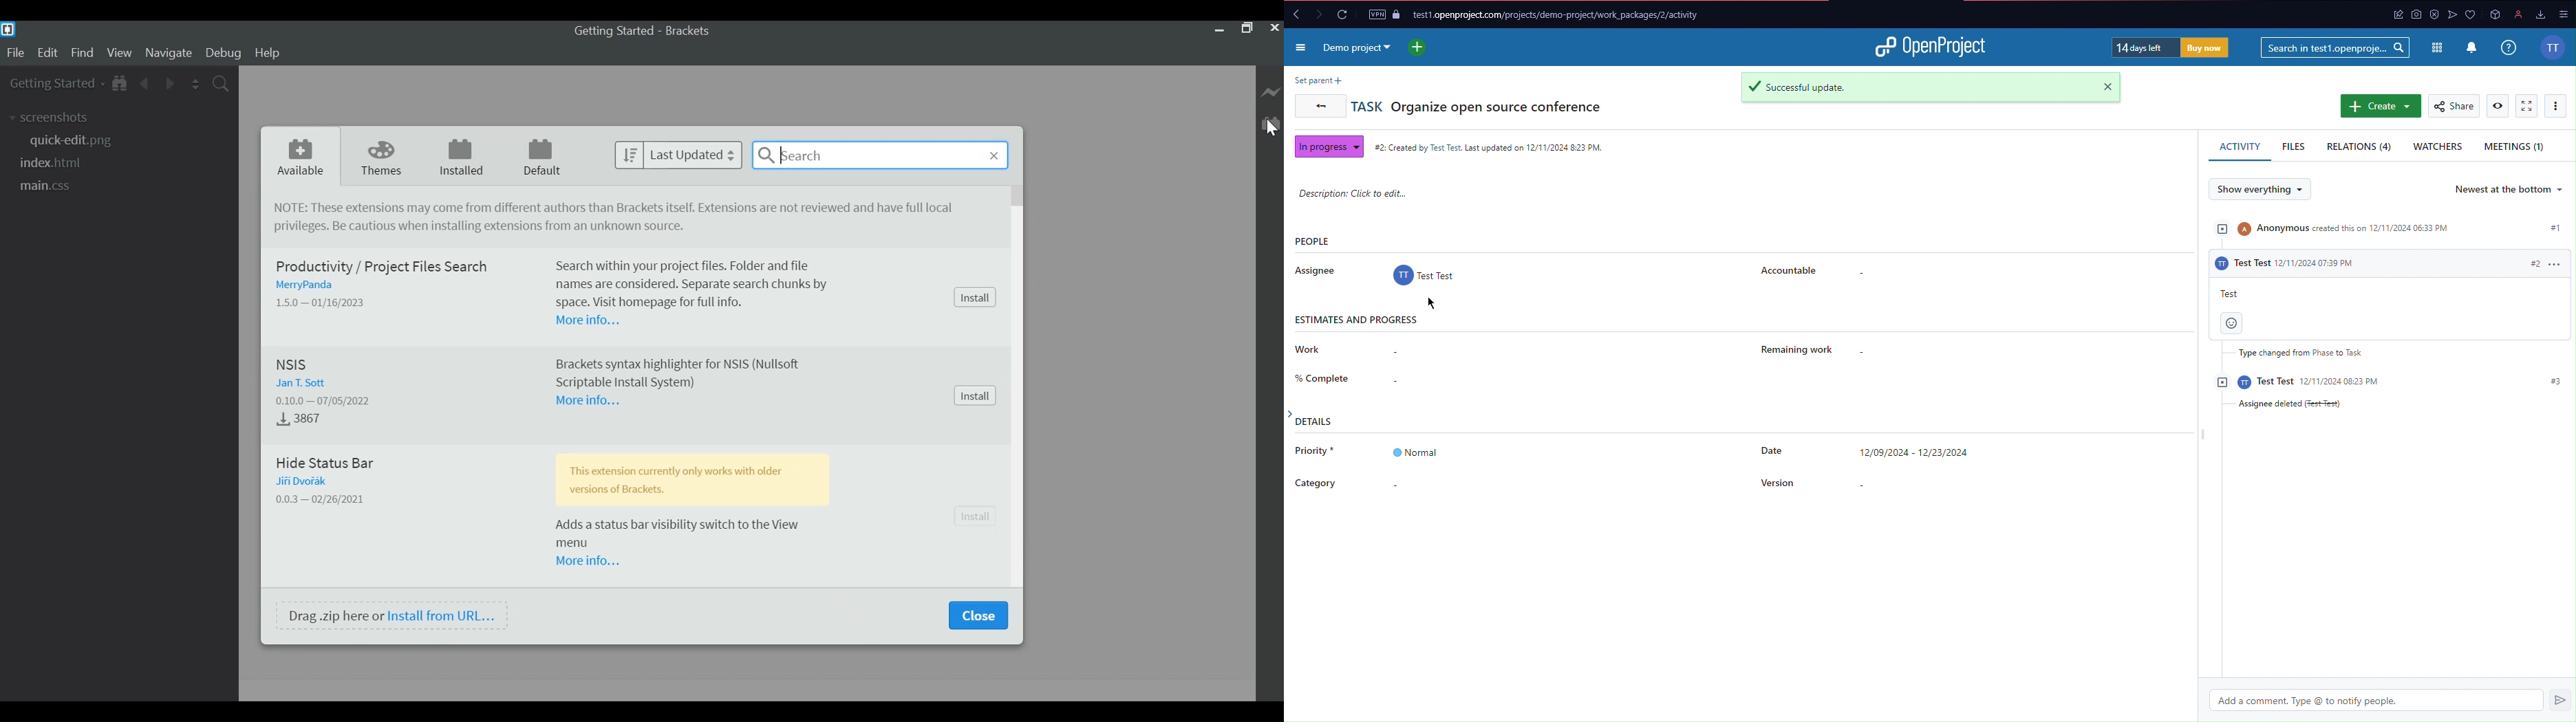 This screenshot has height=728, width=2576. What do you see at coordinates (2449, 14) in the screenshot?
I see `app icon` at bounding box center [2449, 14].